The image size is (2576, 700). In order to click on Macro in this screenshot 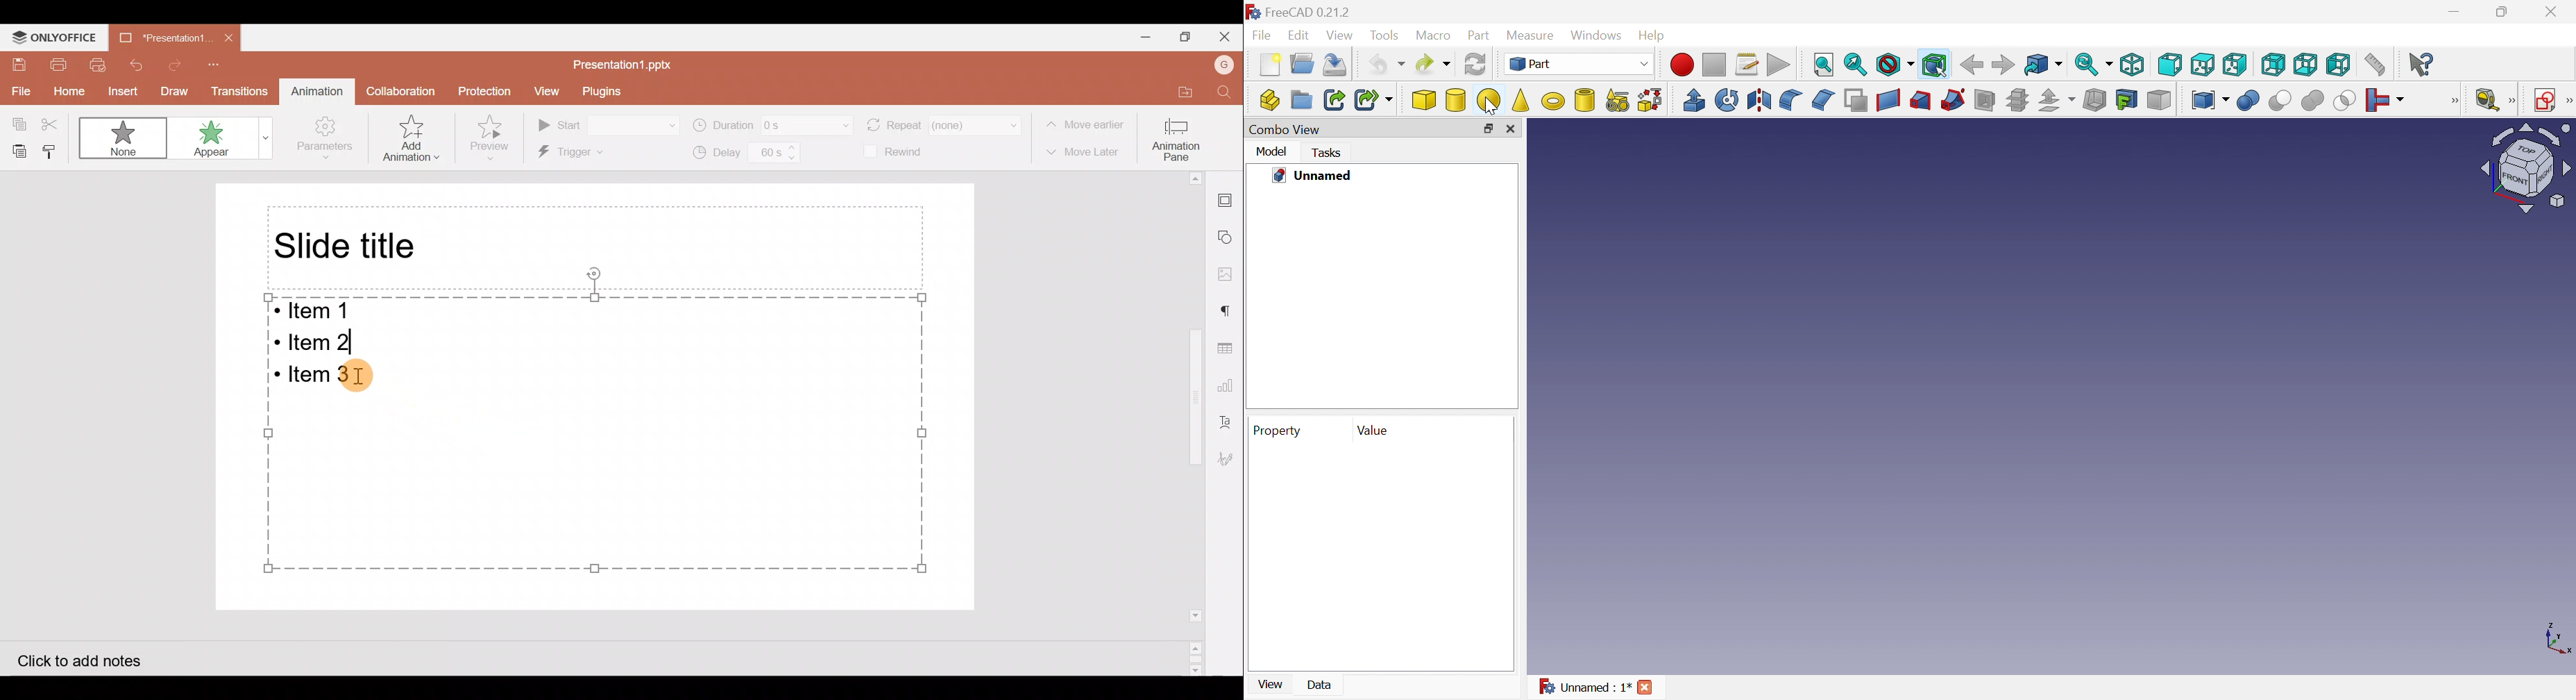, I will do `click(1433, 35)`.